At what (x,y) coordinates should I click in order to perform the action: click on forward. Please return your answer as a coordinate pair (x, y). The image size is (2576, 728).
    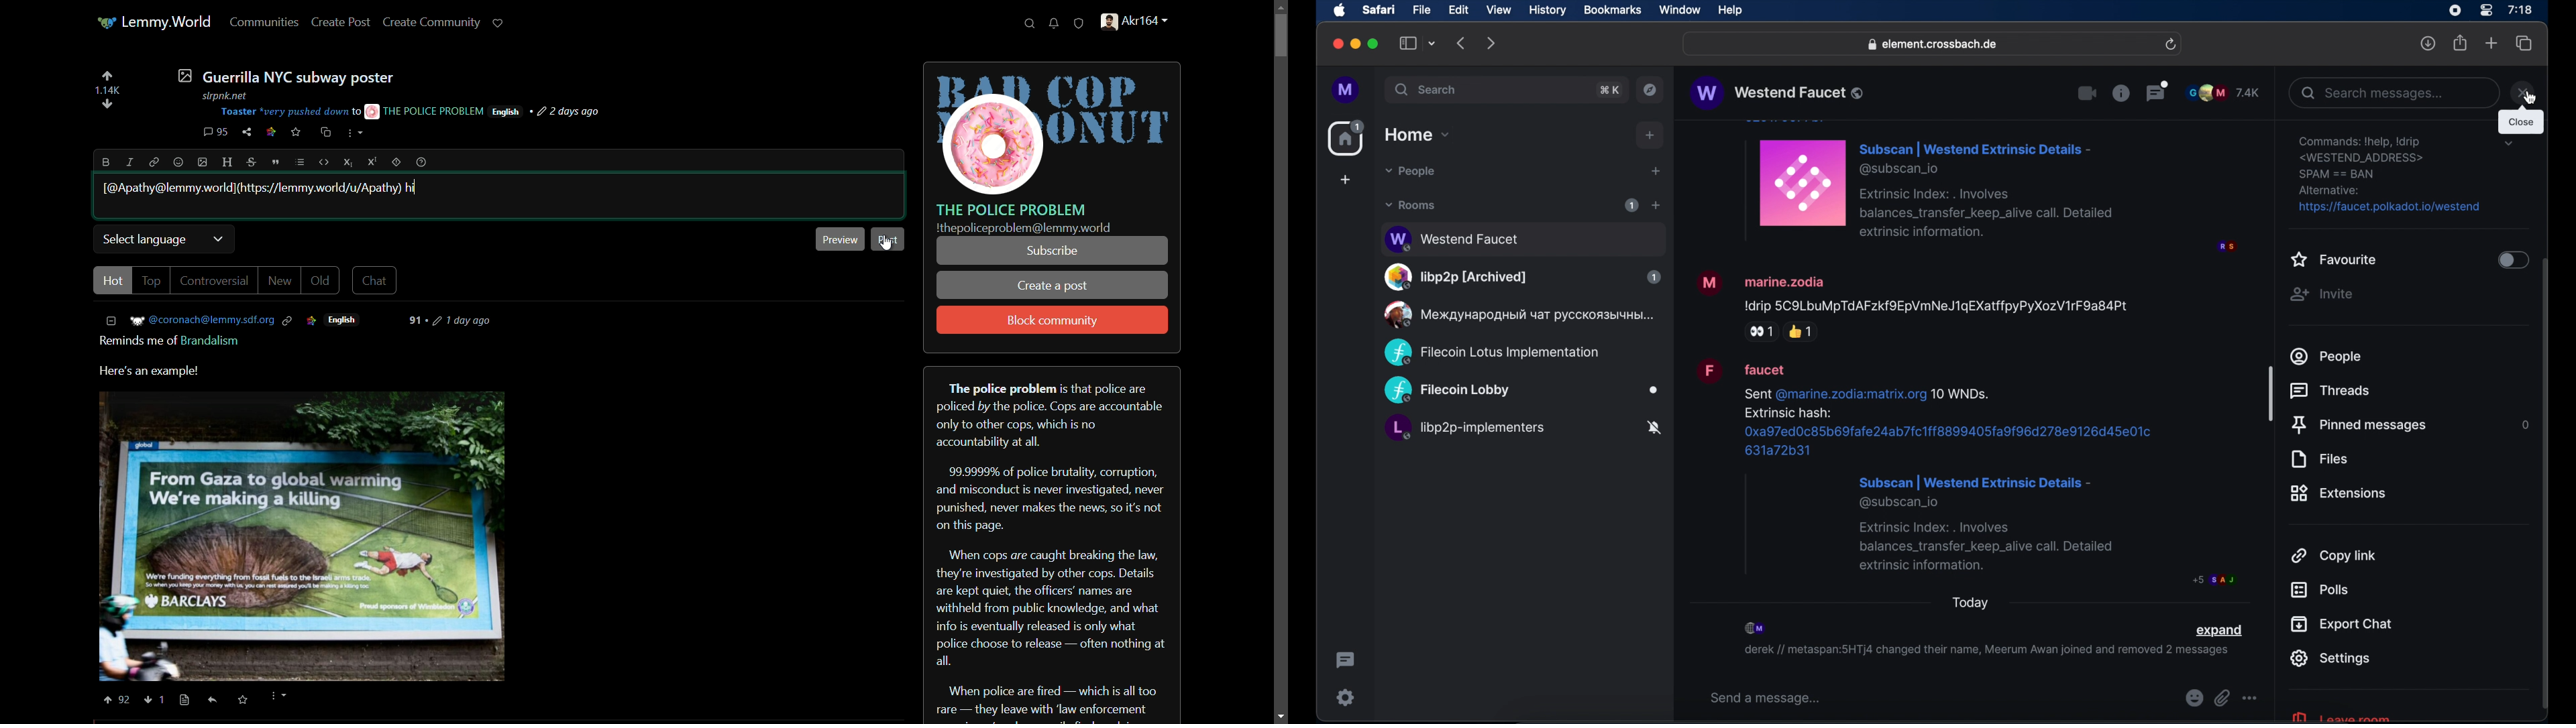
    Looking at the image, I should click on (1491, 43).